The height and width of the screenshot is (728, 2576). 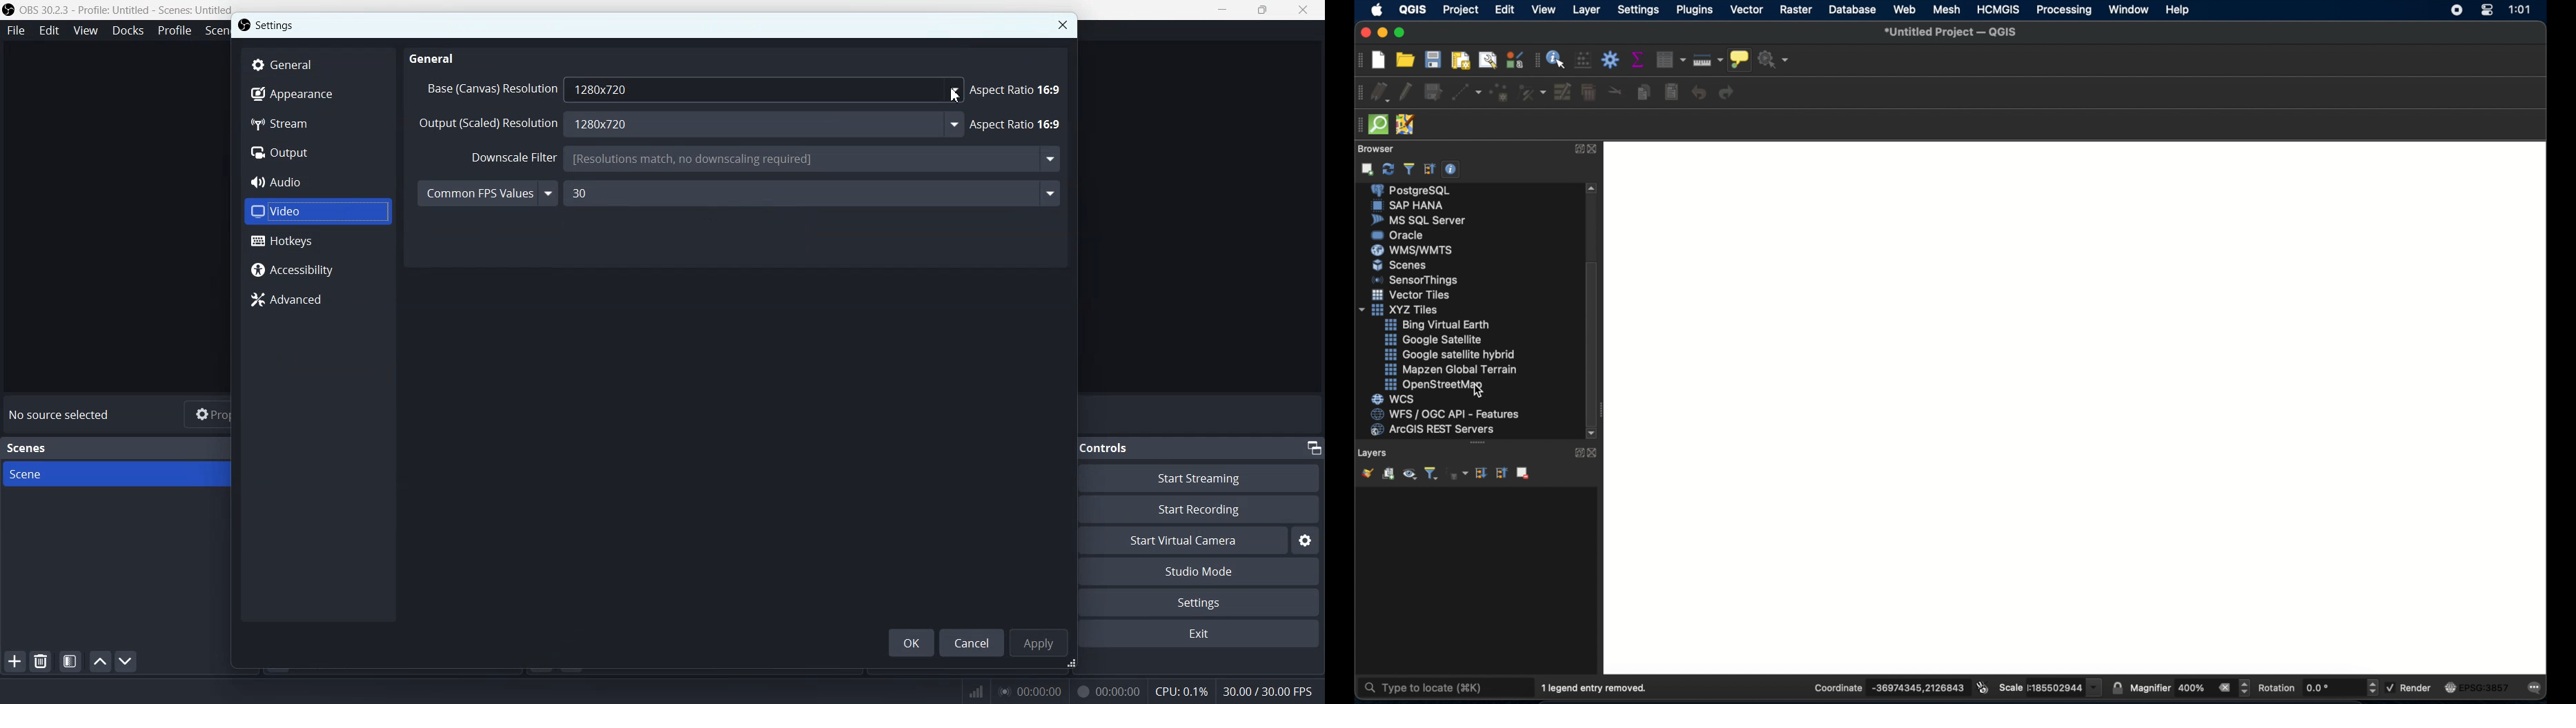 I want to click on identify feature, so click(x=1556, y=61).